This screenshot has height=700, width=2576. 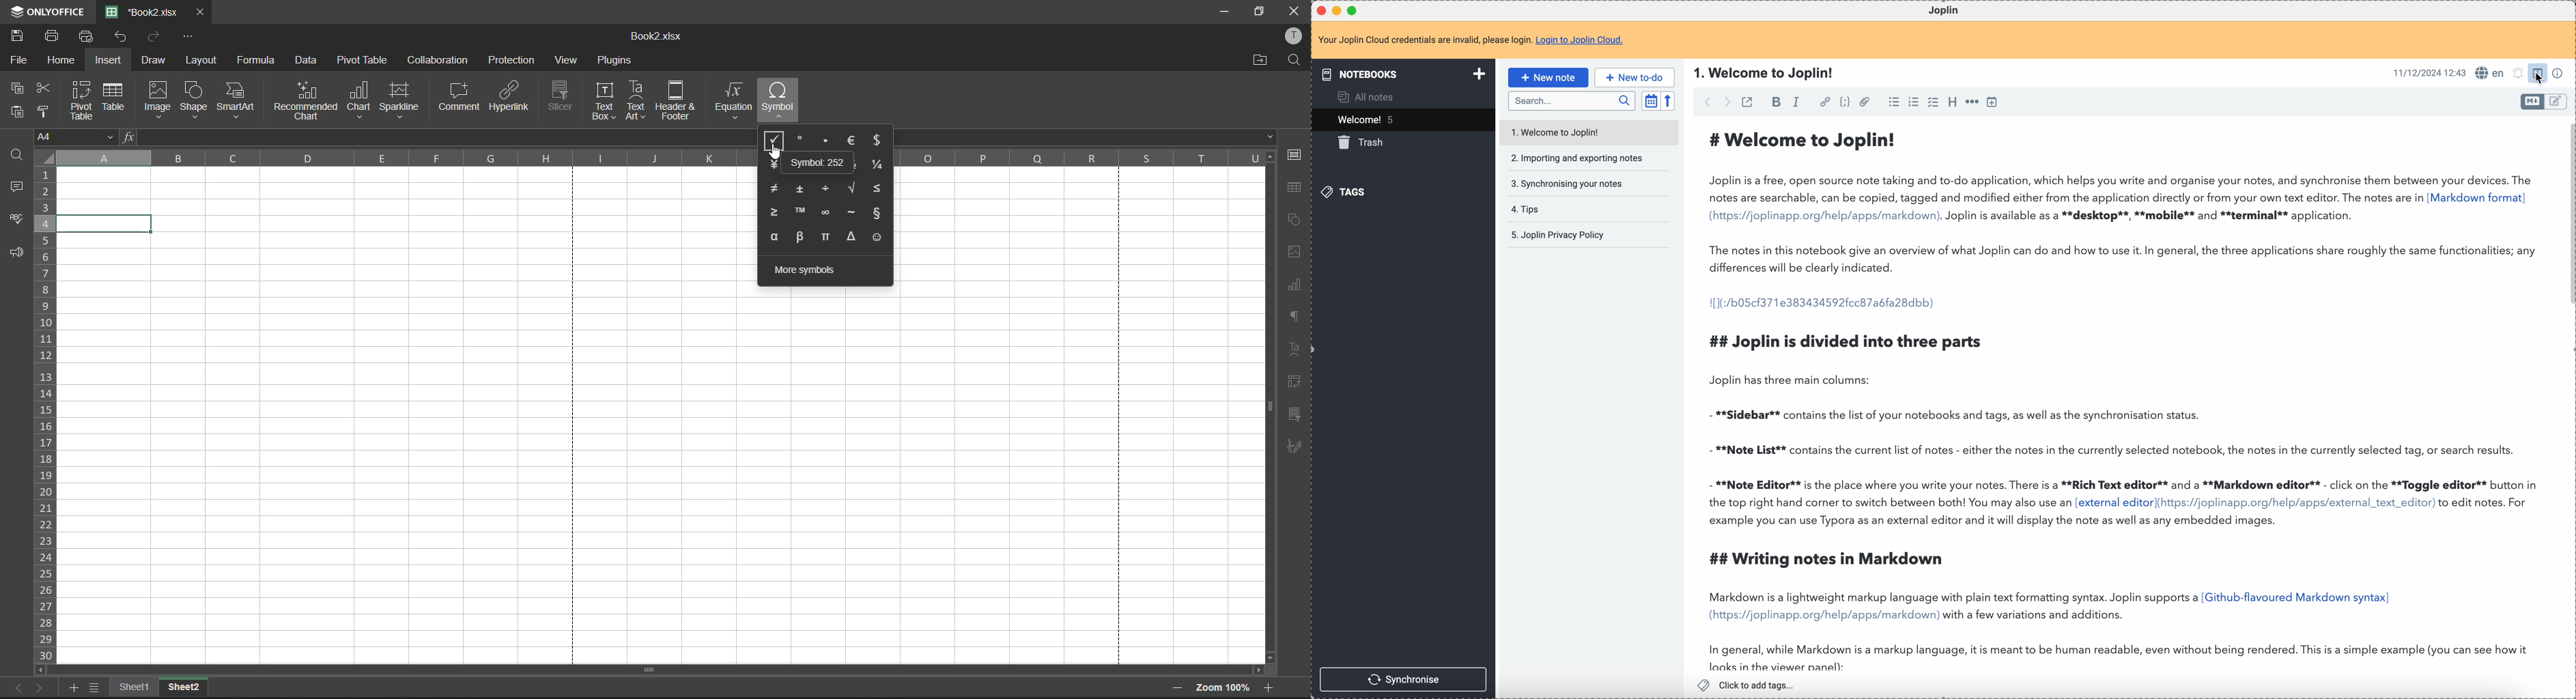 What do you see at coordinates (254, 61) in the screenshot?
I see `formula` at bounding box center [254, 61].